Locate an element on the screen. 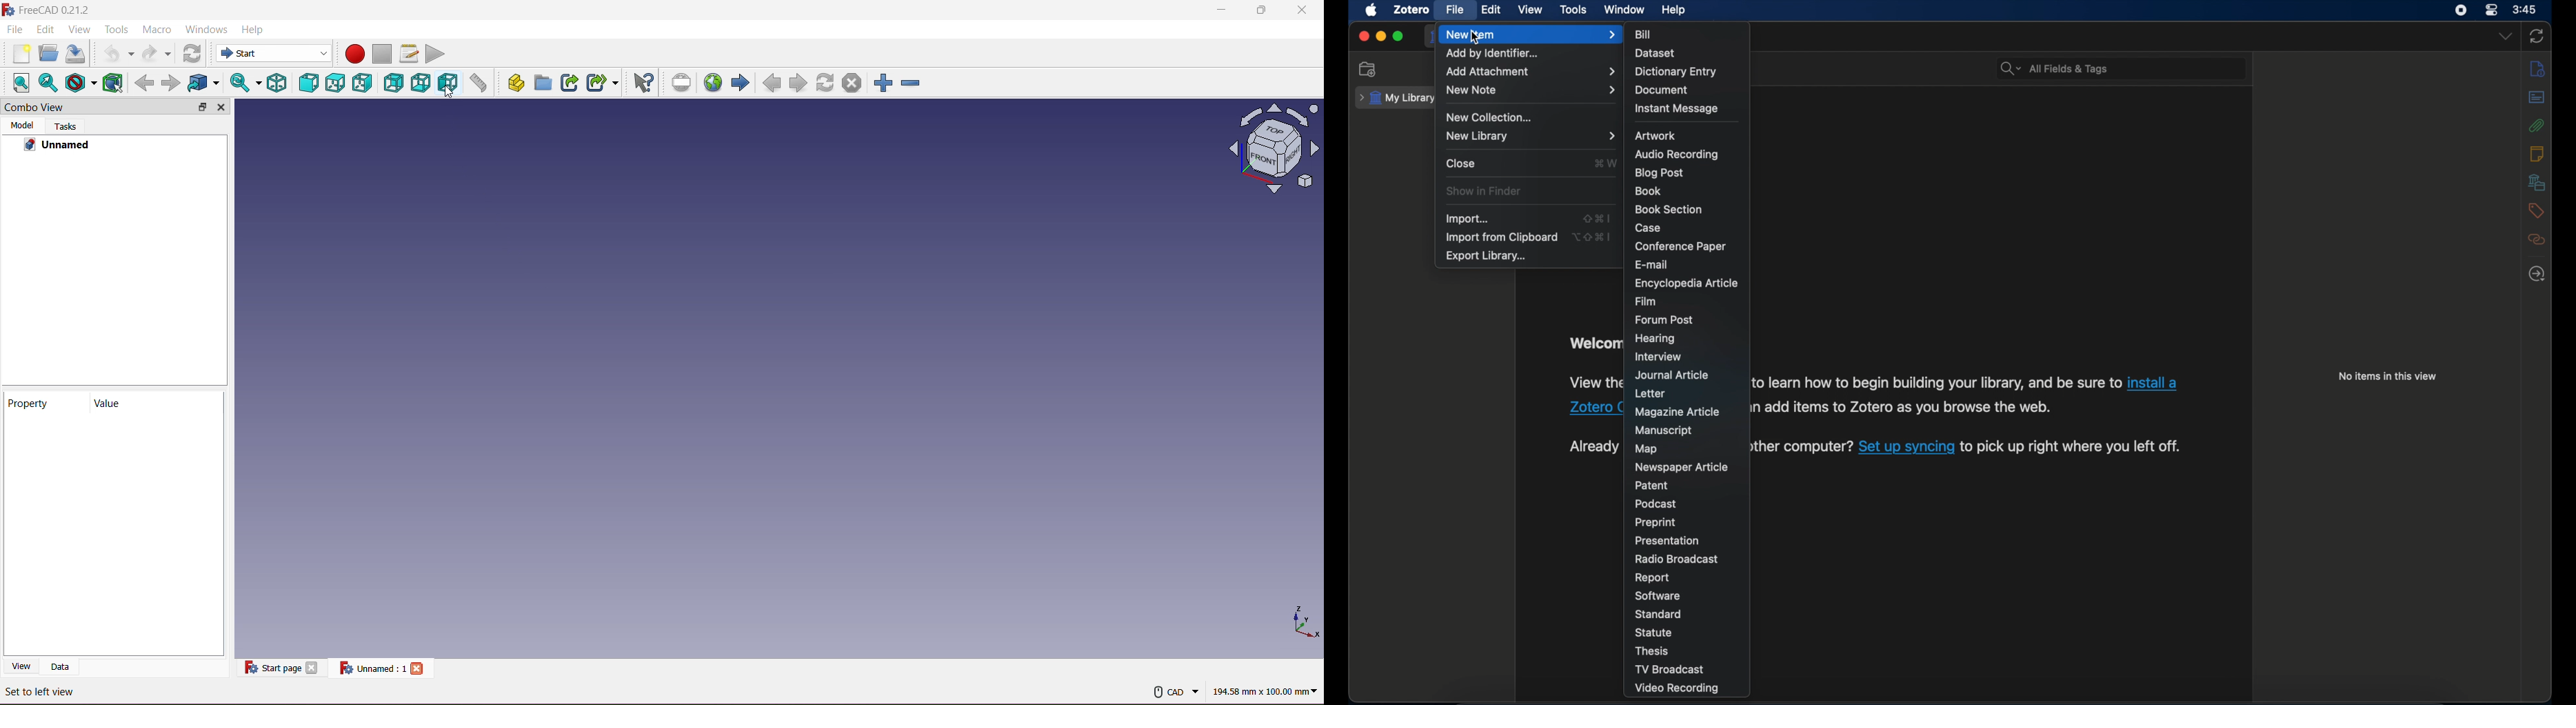  standard is located at coordinates (1660, 614).